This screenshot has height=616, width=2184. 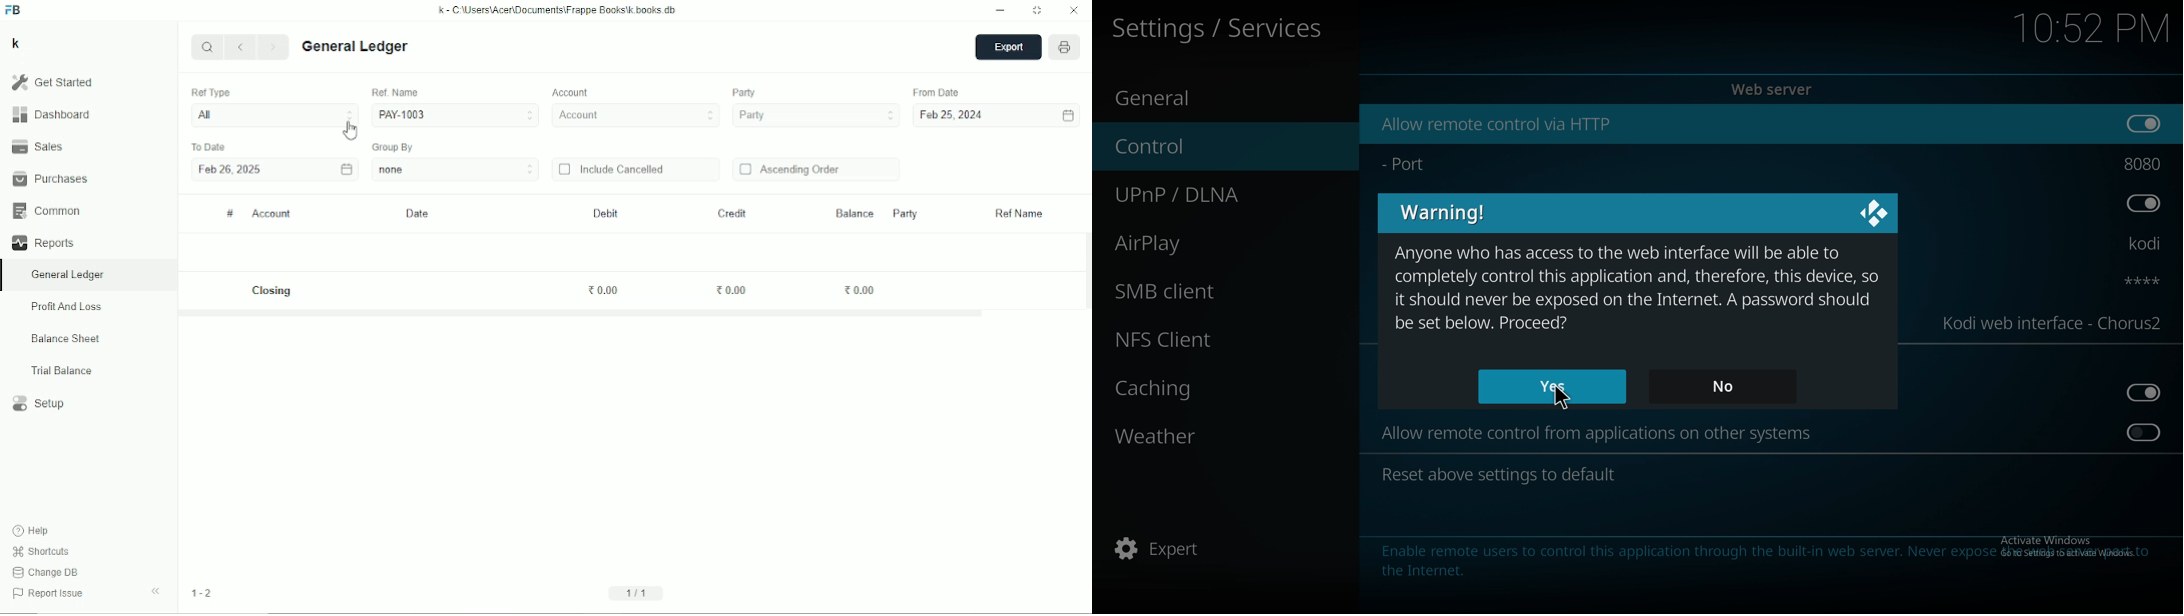 What do you see at coordinates (50, 178) in the screenshot?
I see `Purchases` at bounding box center [50, 178].